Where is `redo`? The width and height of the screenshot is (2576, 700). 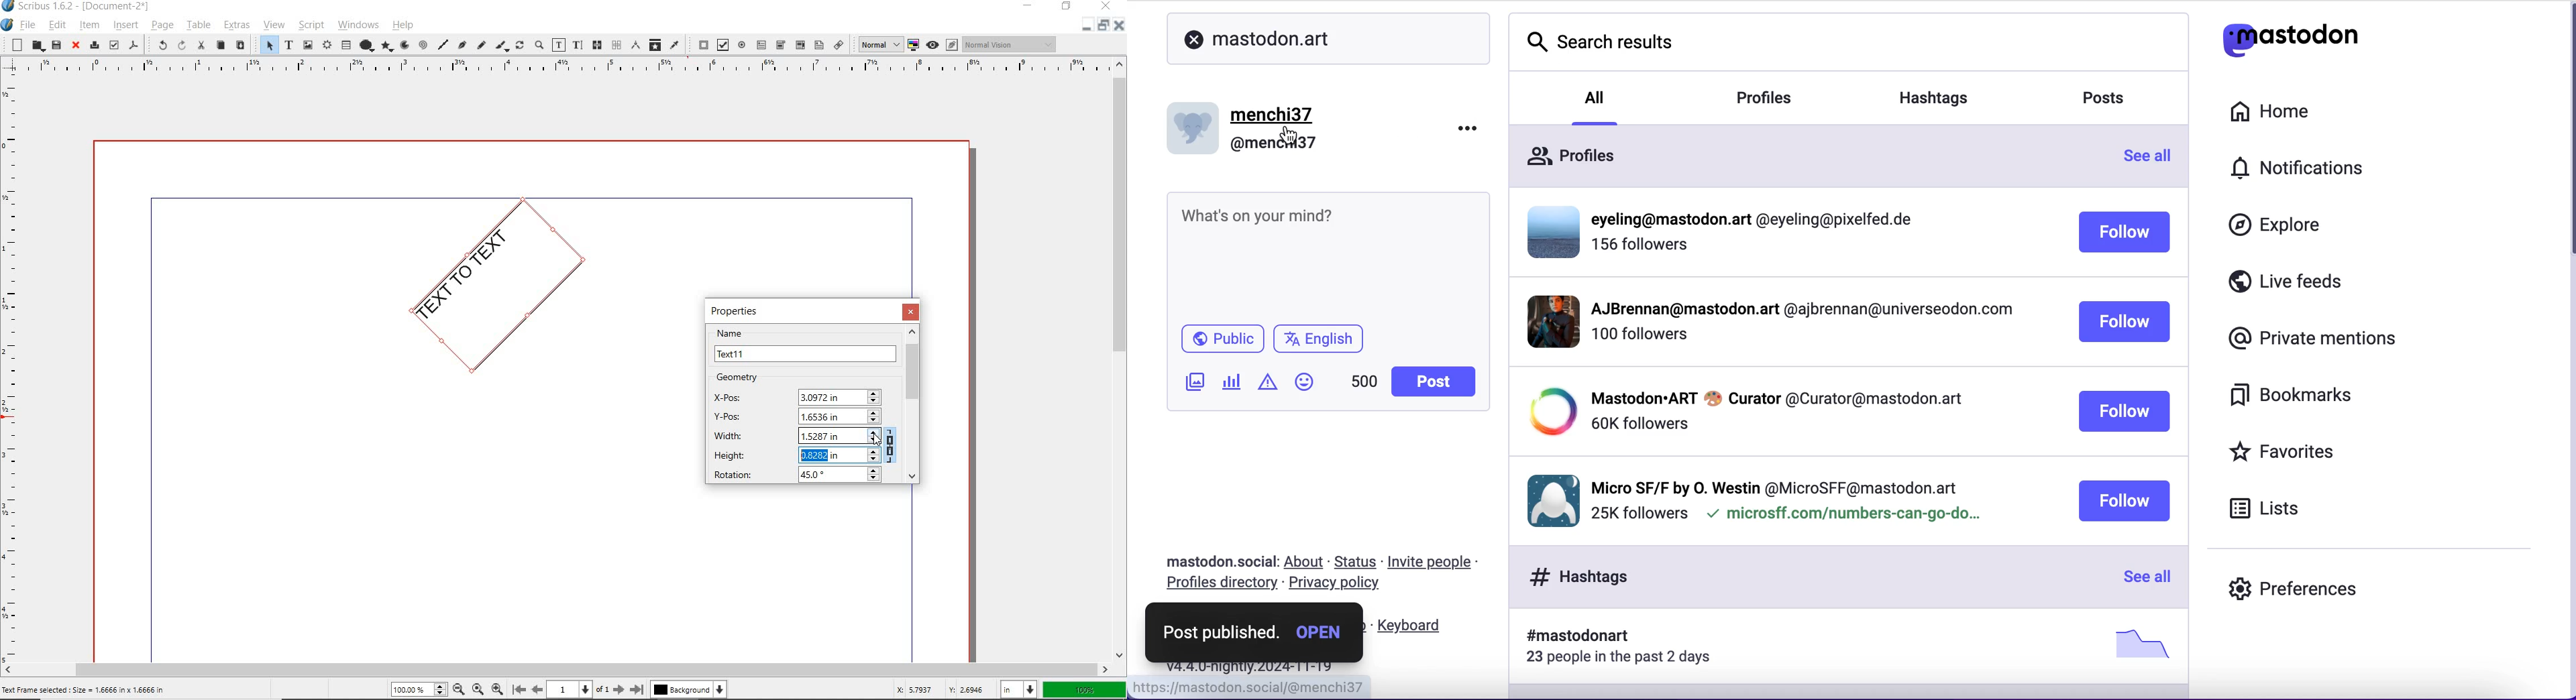
redo is located at coordinates (180, 46).